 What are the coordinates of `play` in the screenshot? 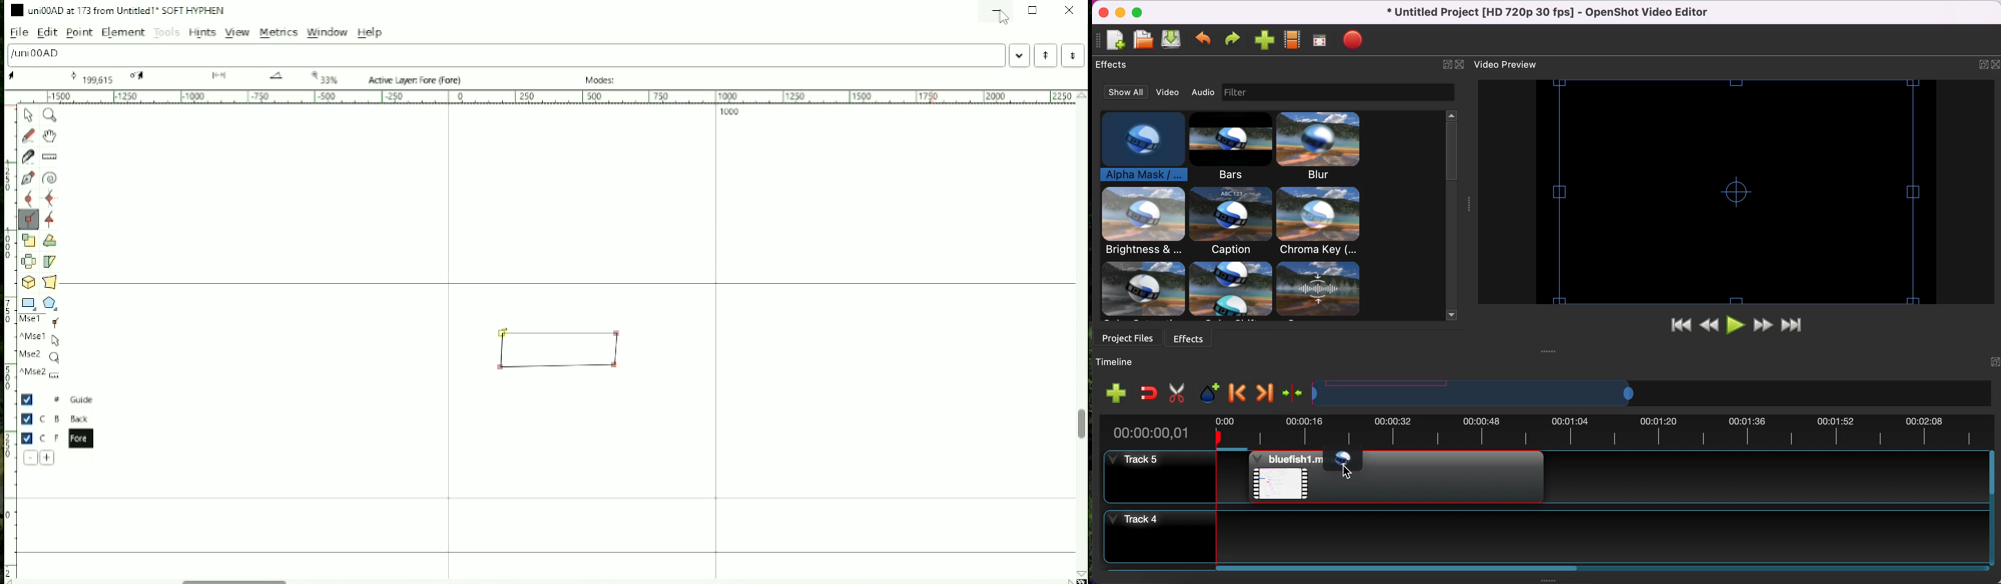 It's located at (1737, 325).